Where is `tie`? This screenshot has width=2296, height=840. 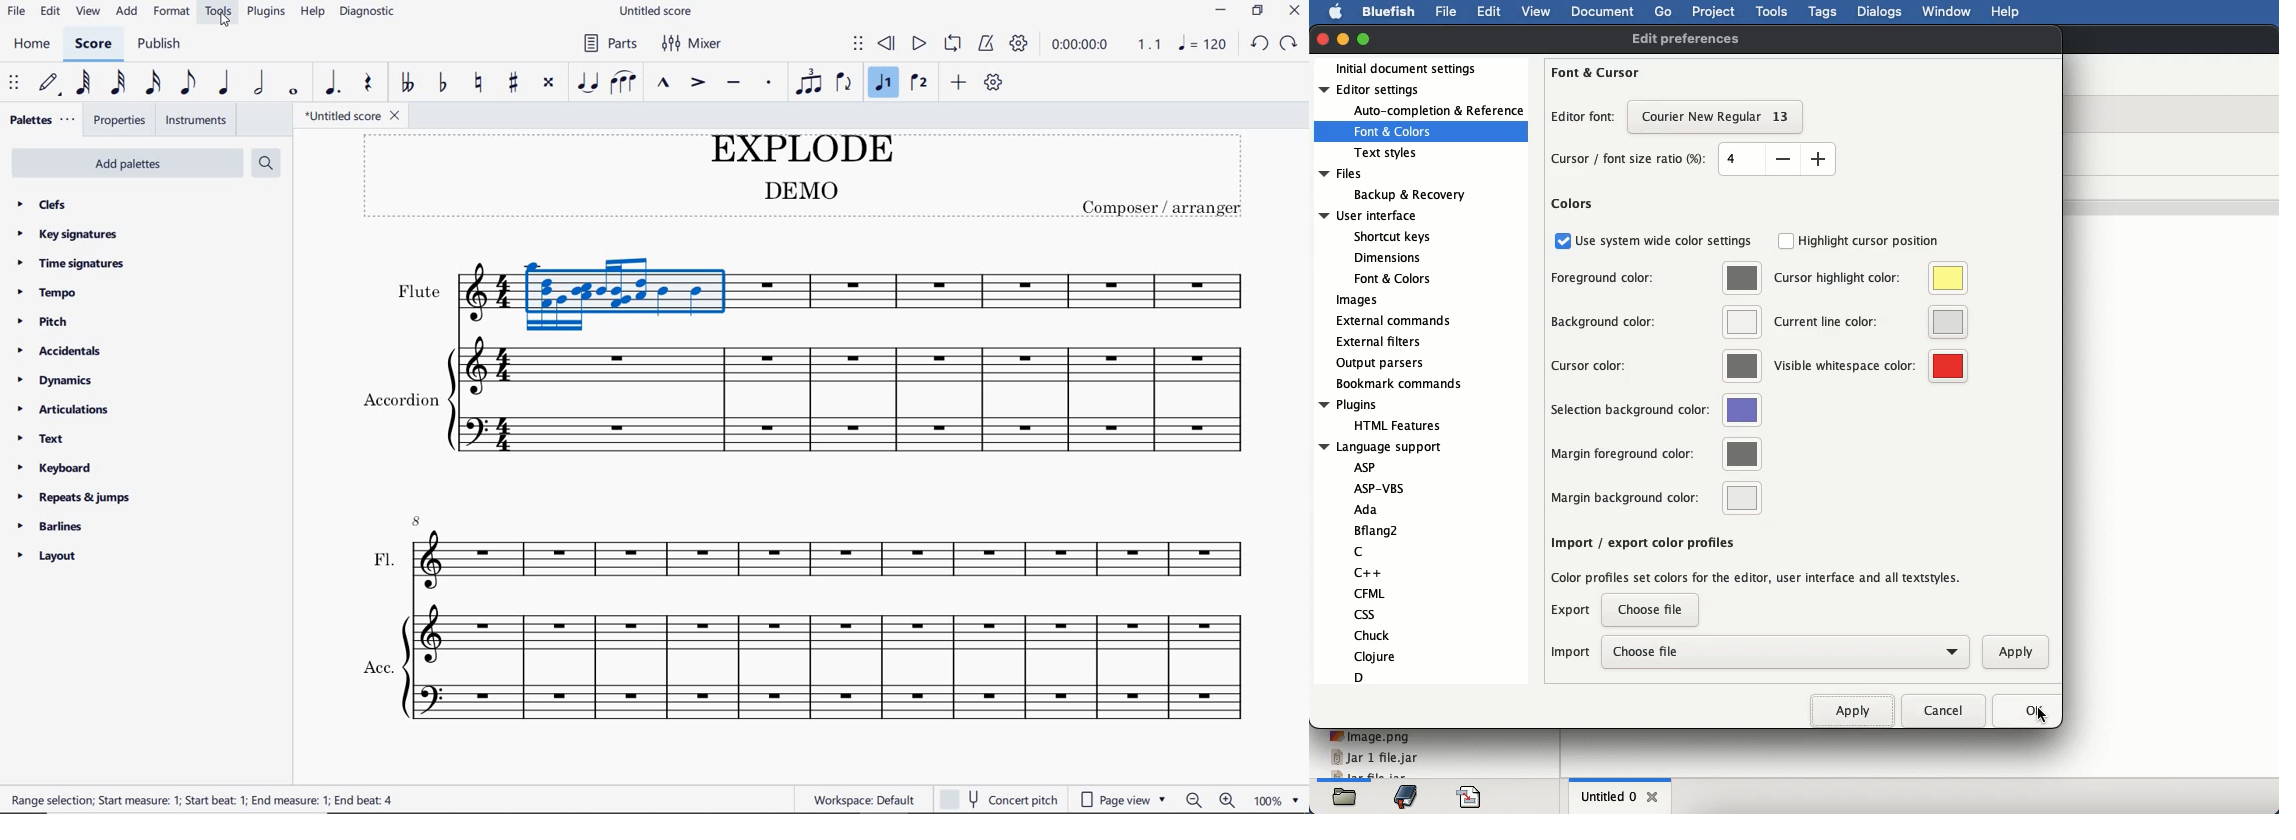 tie is located at coordinates (588, 81).